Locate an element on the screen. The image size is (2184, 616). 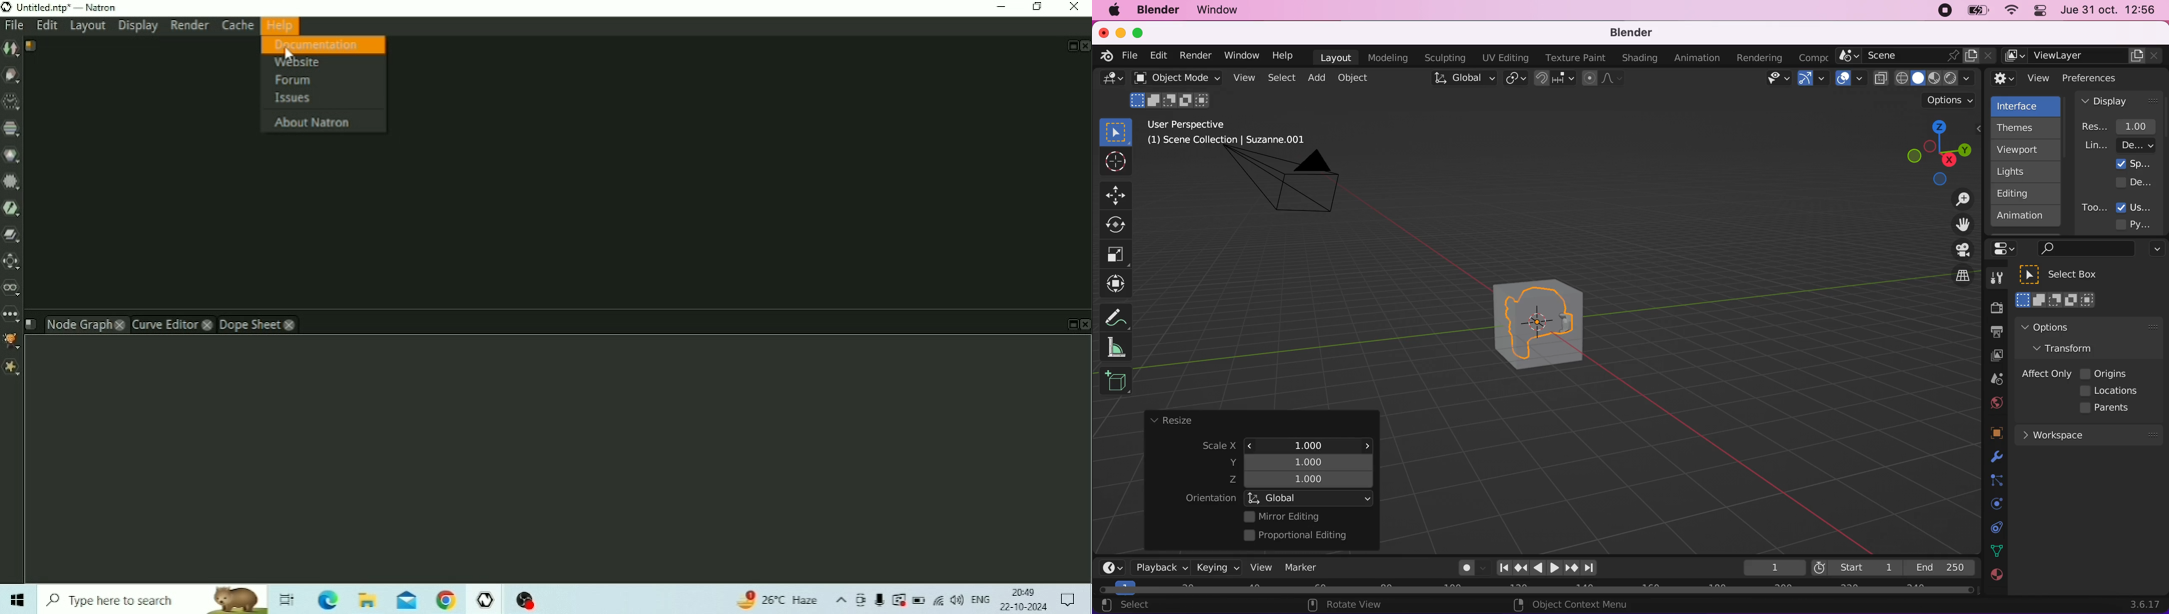
themes is located at coordinates (2024, 128).